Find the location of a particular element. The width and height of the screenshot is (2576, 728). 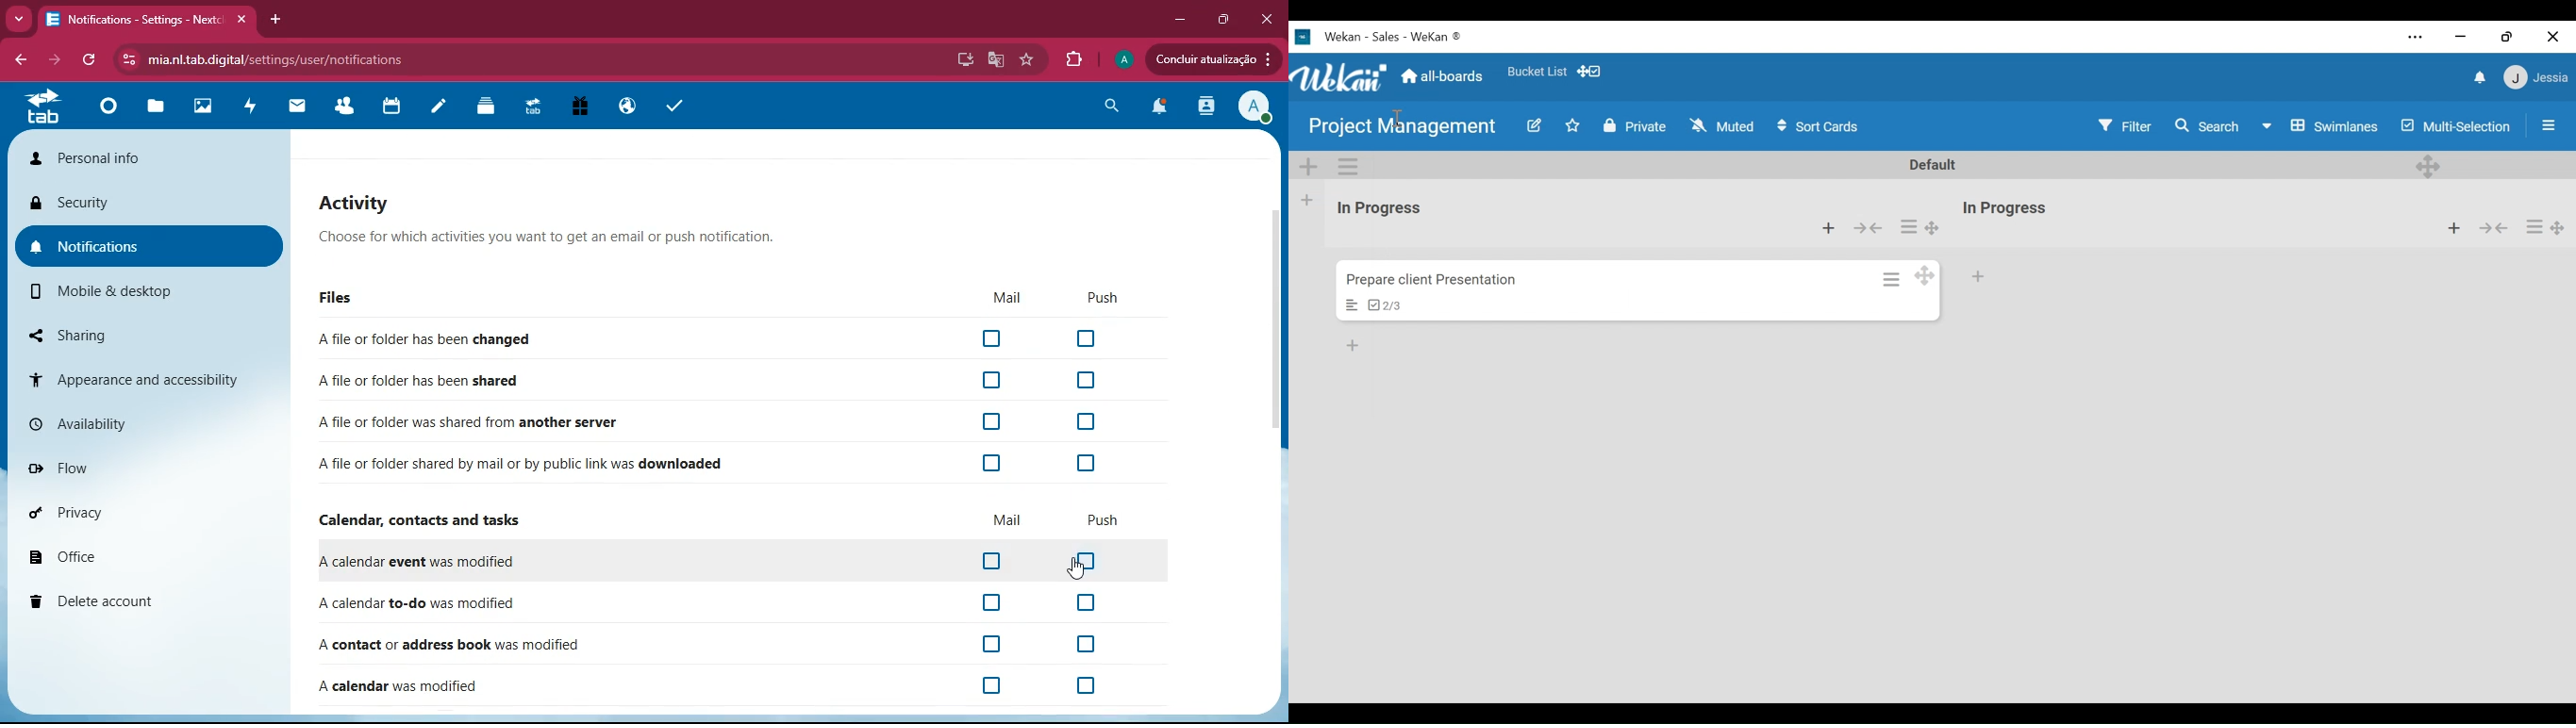

mail is located at coordinates (1008, 520).